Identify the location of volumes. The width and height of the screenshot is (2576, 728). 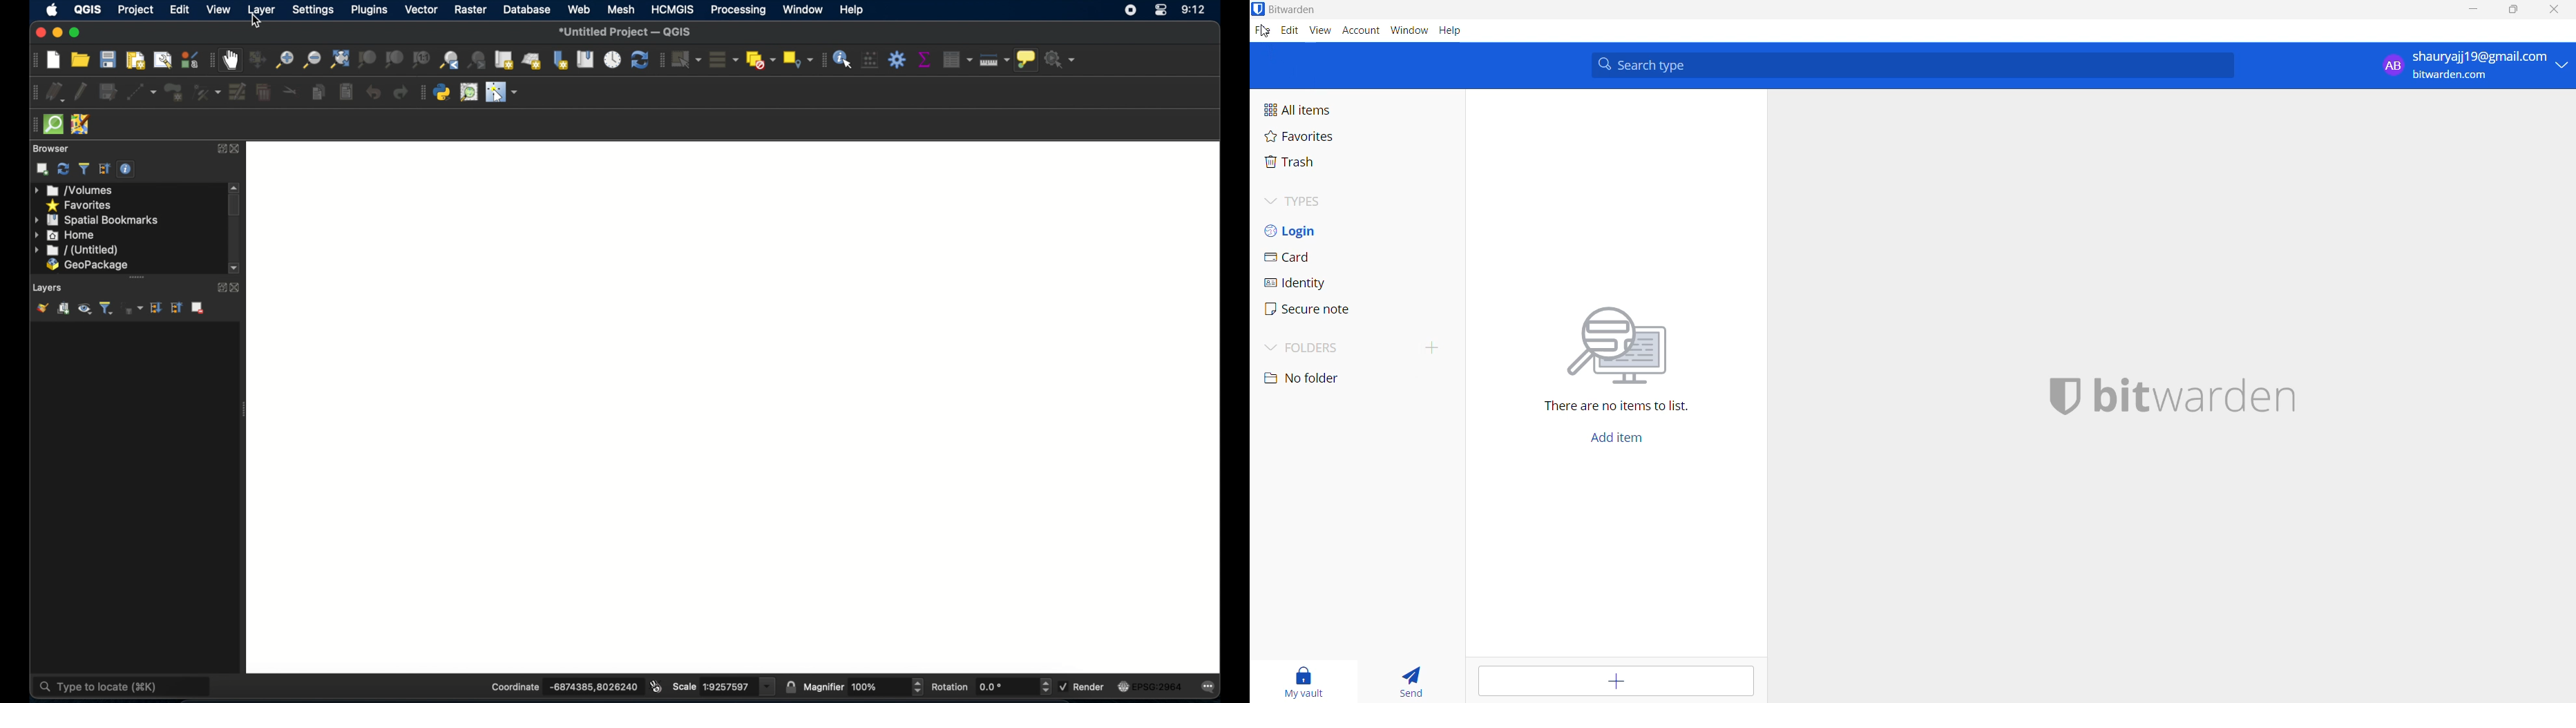
(79, 190).